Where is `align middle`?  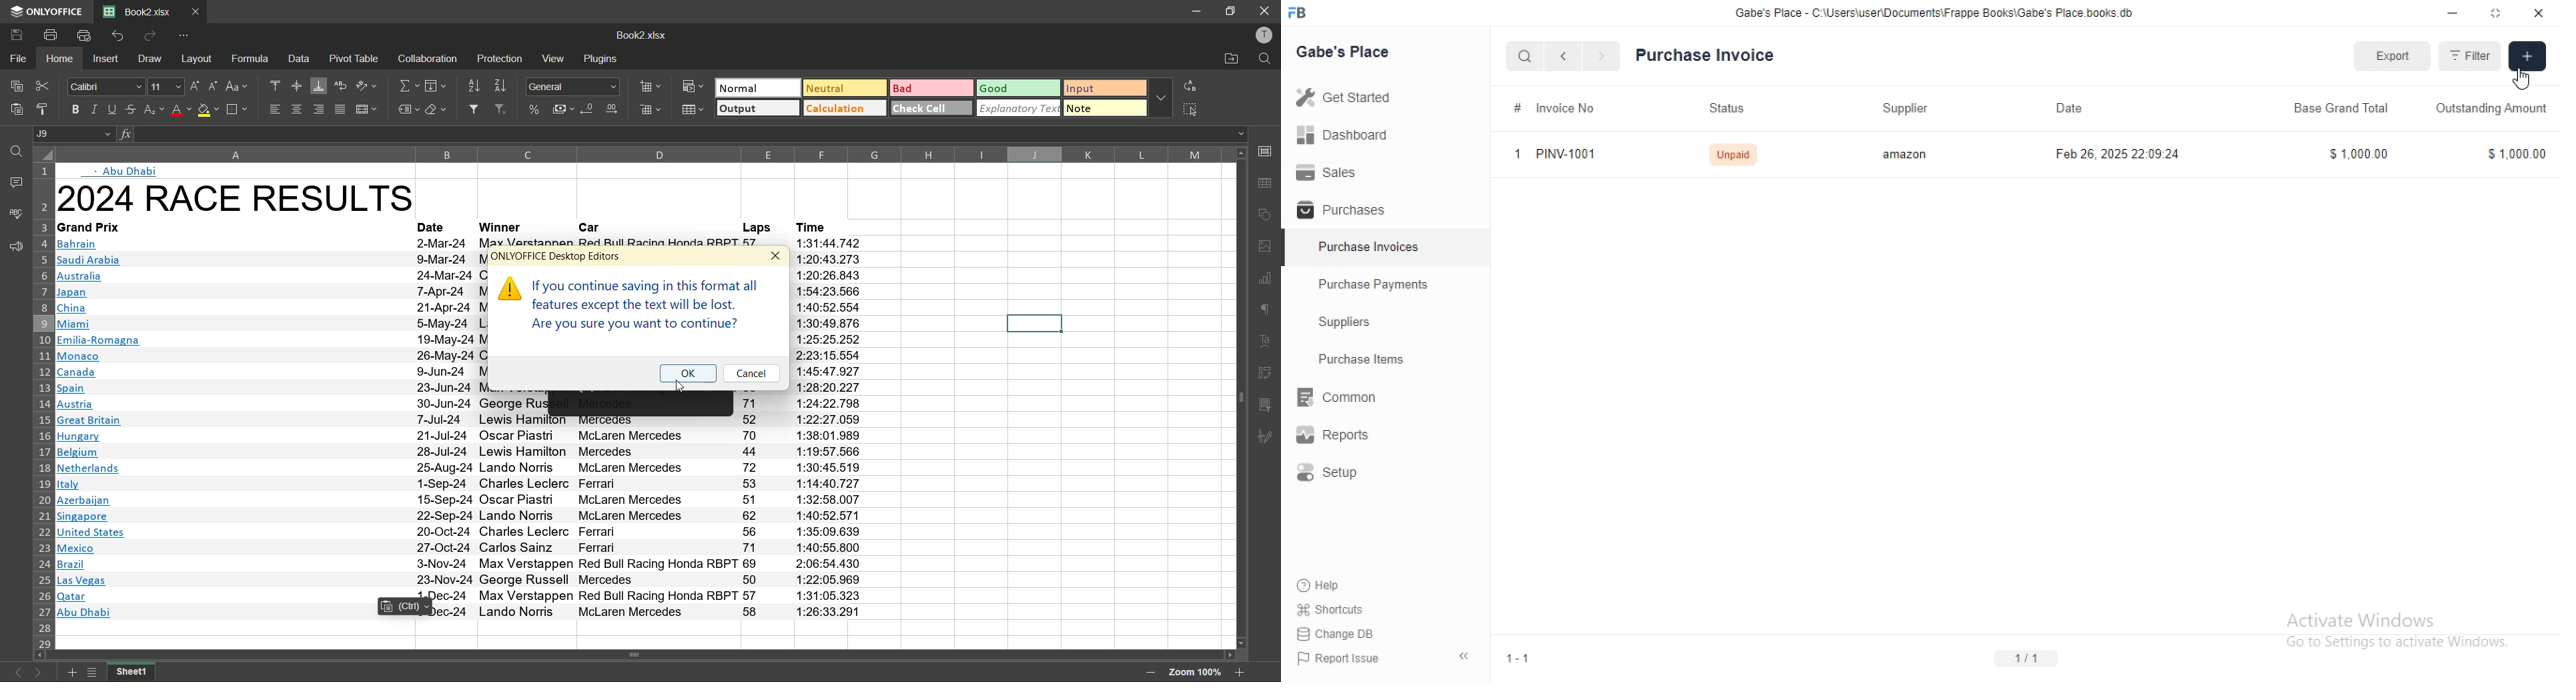
align middle is located at coordinates (296, 85).